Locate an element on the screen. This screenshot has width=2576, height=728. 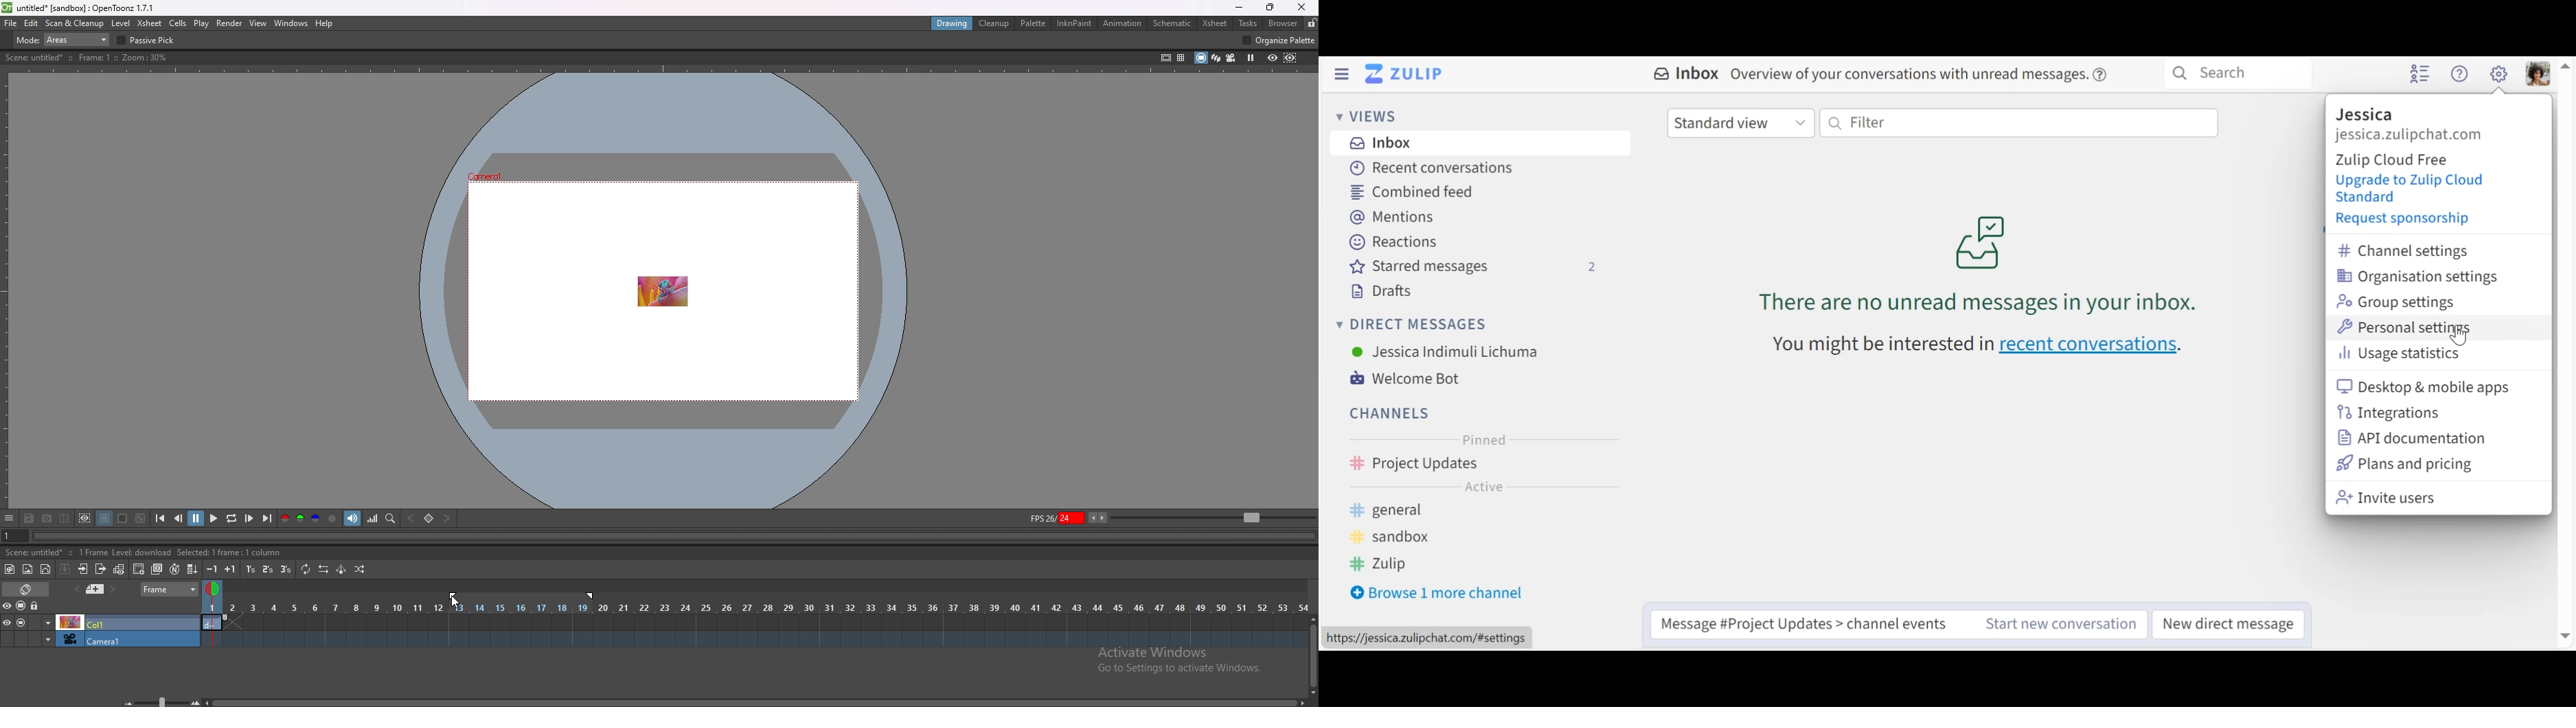
Main menu is located at coordinates (2500, 73).